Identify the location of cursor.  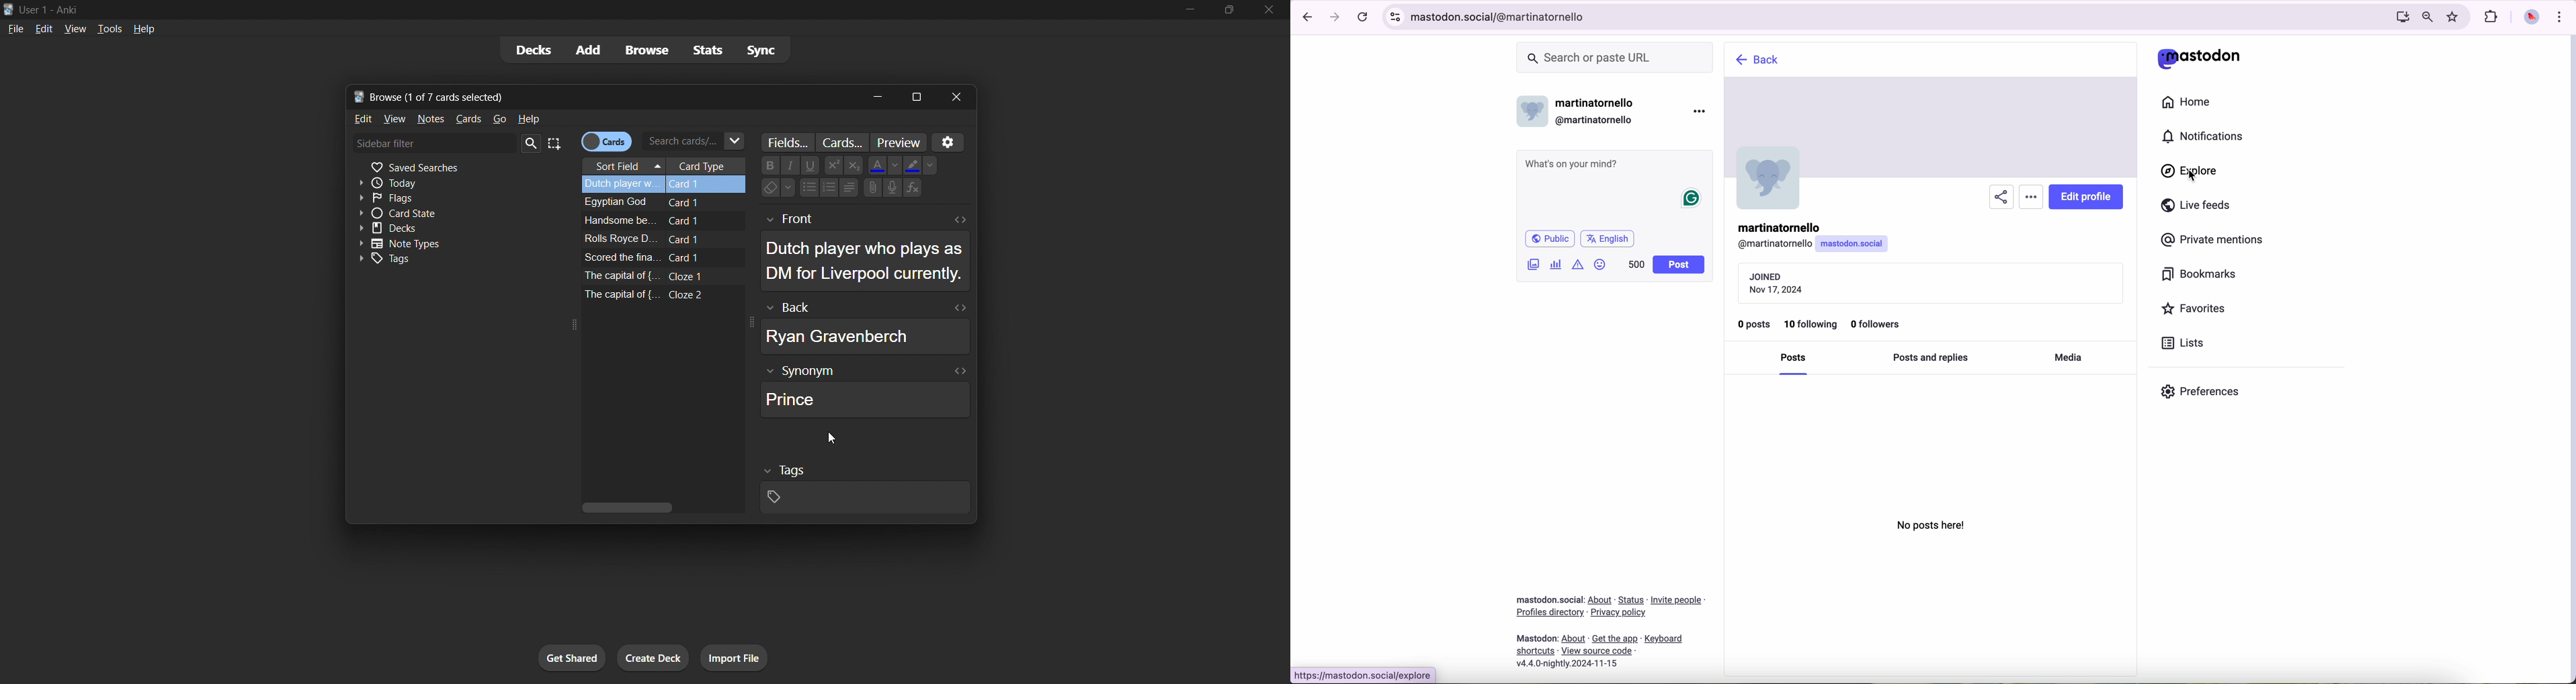
(835, 437).